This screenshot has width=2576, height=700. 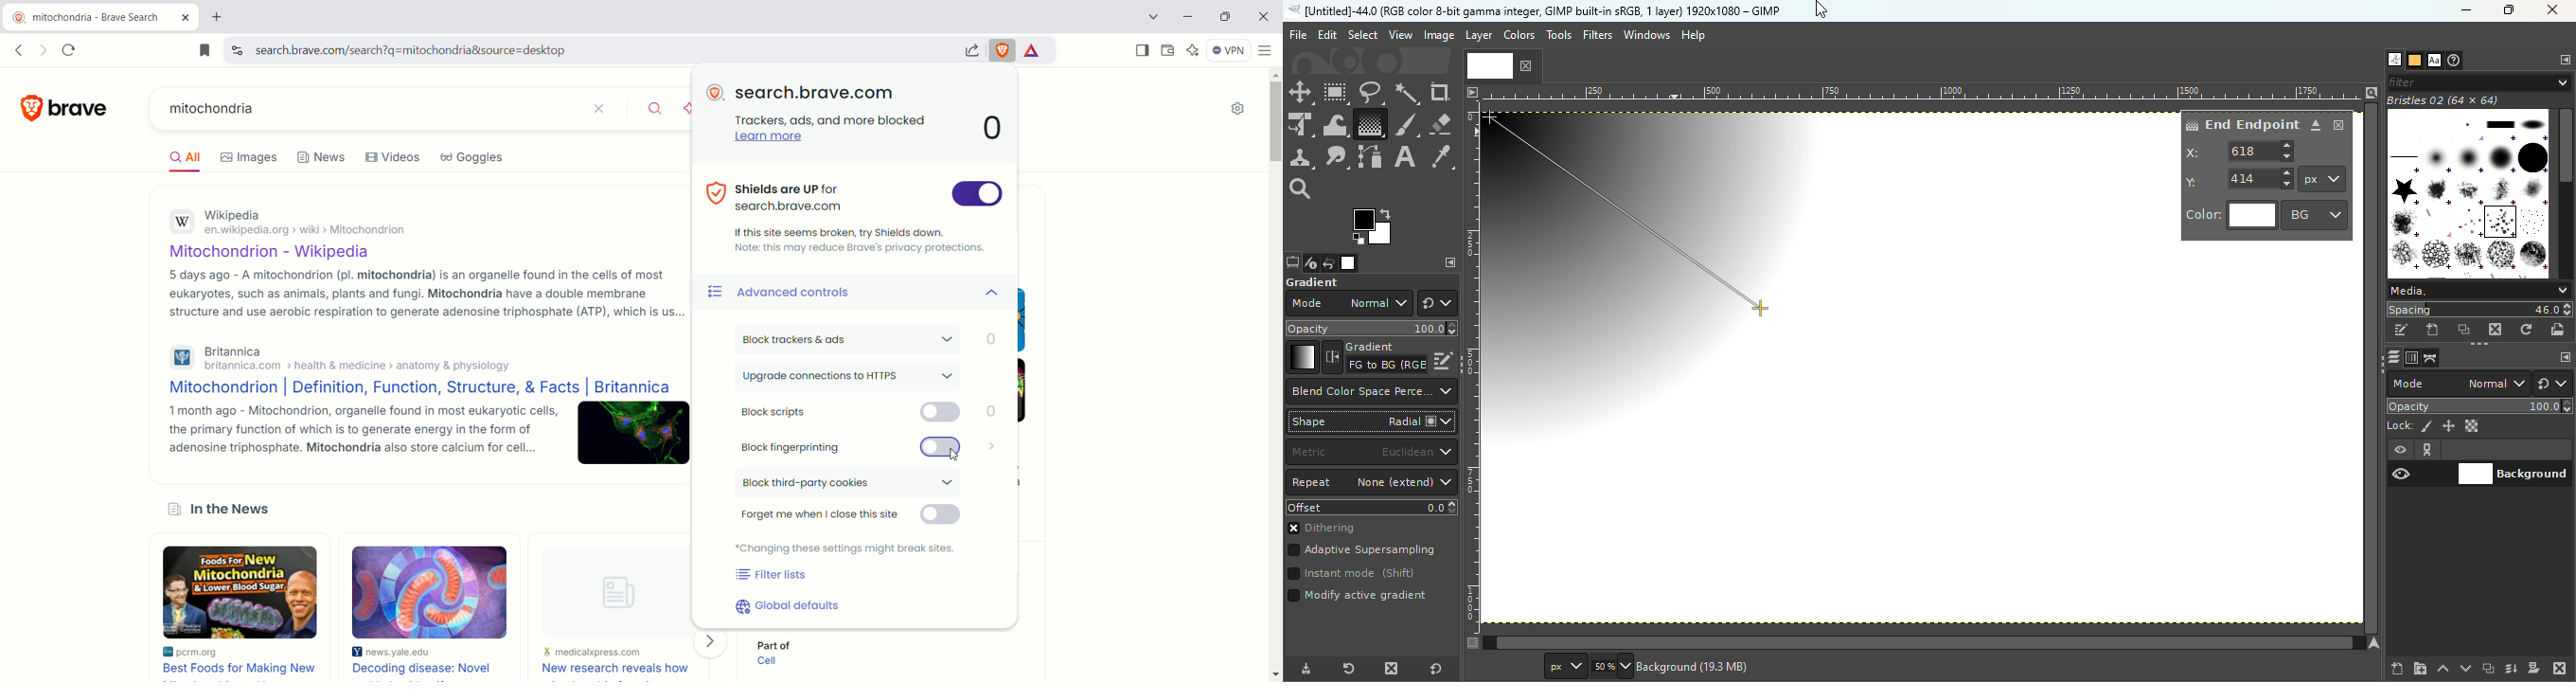 I want to click on shields are up for search.brave.com, so click(x=825, y=194).